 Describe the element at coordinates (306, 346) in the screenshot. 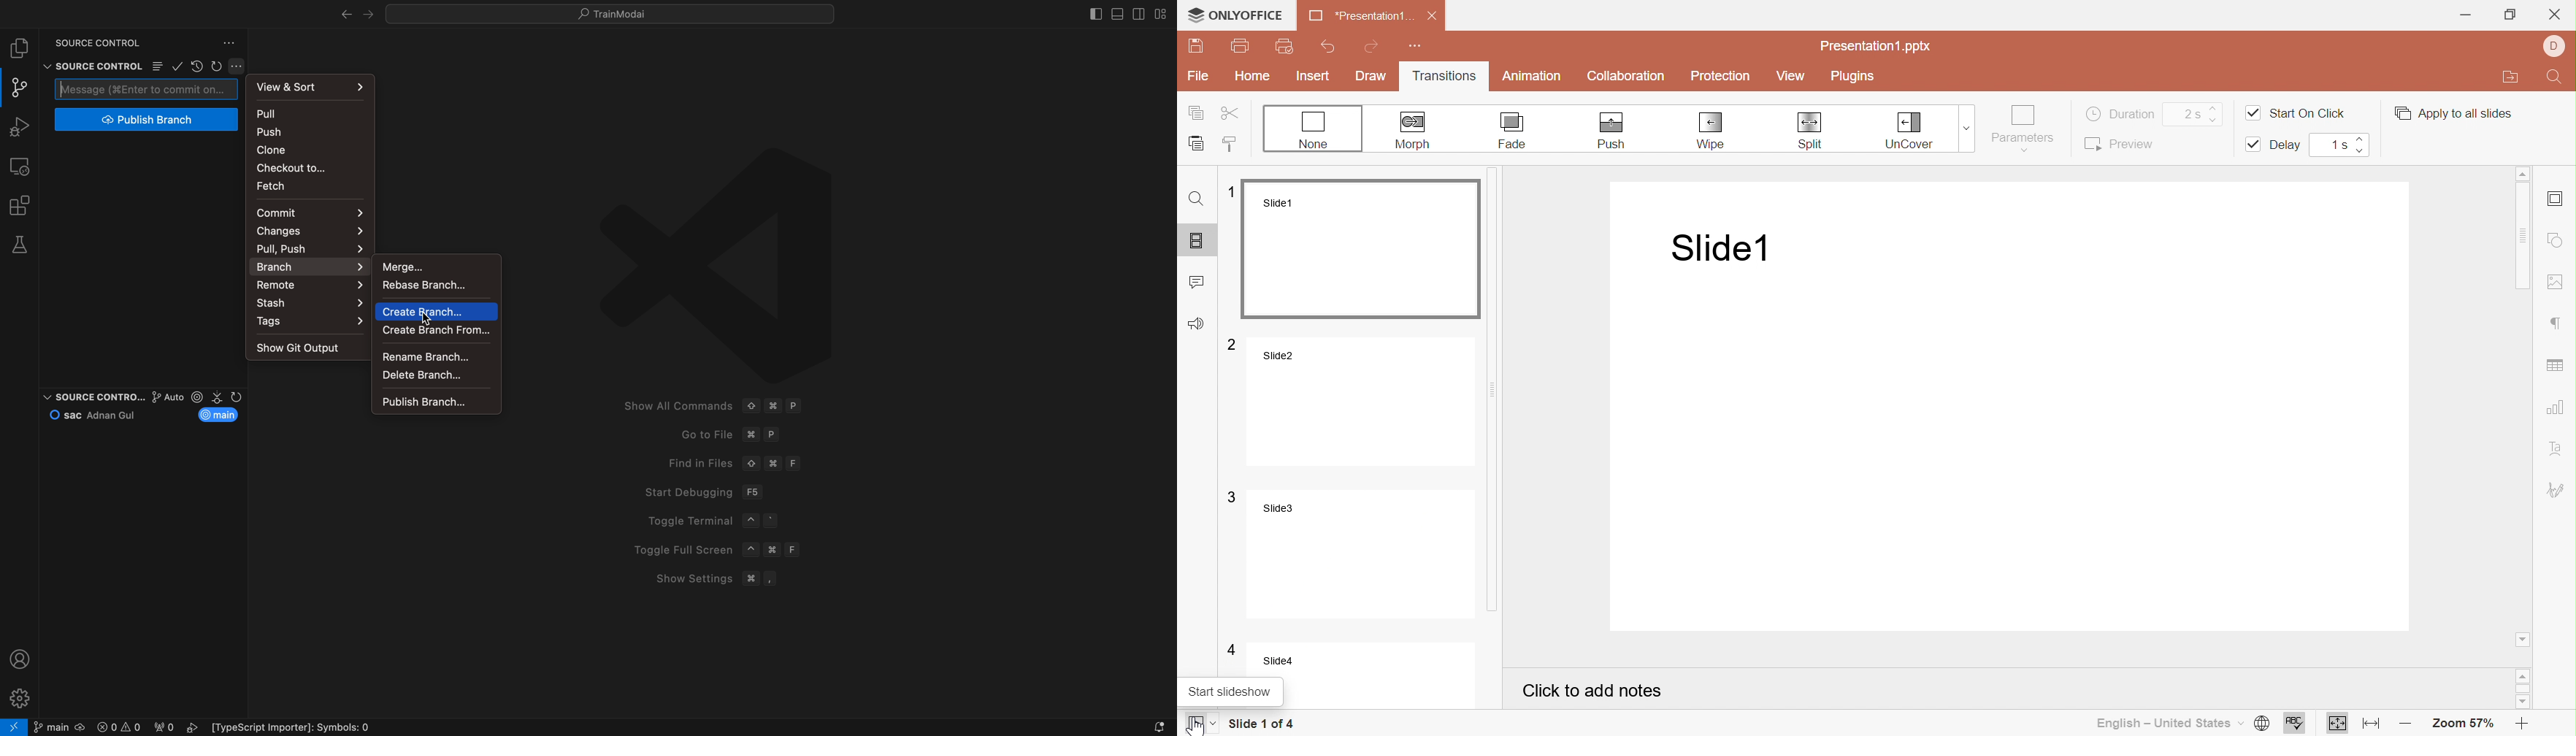

I see `show output` at that location.